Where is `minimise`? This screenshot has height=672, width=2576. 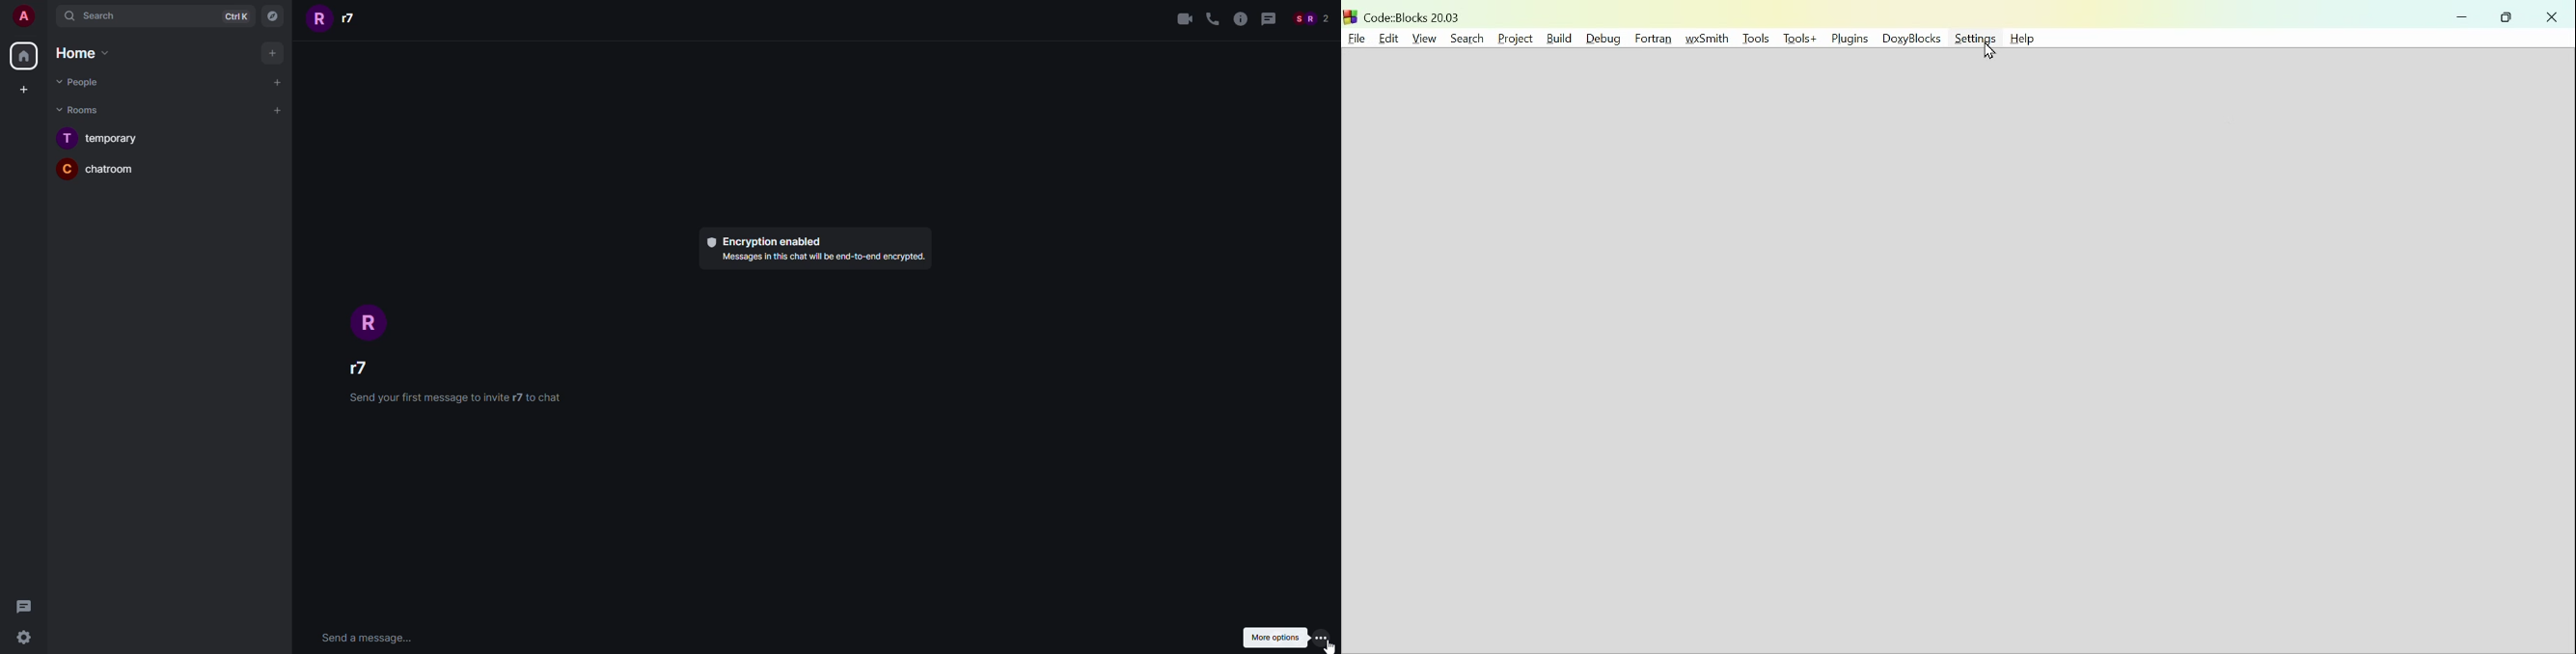
minimise is located at coordinates (2462, 16).